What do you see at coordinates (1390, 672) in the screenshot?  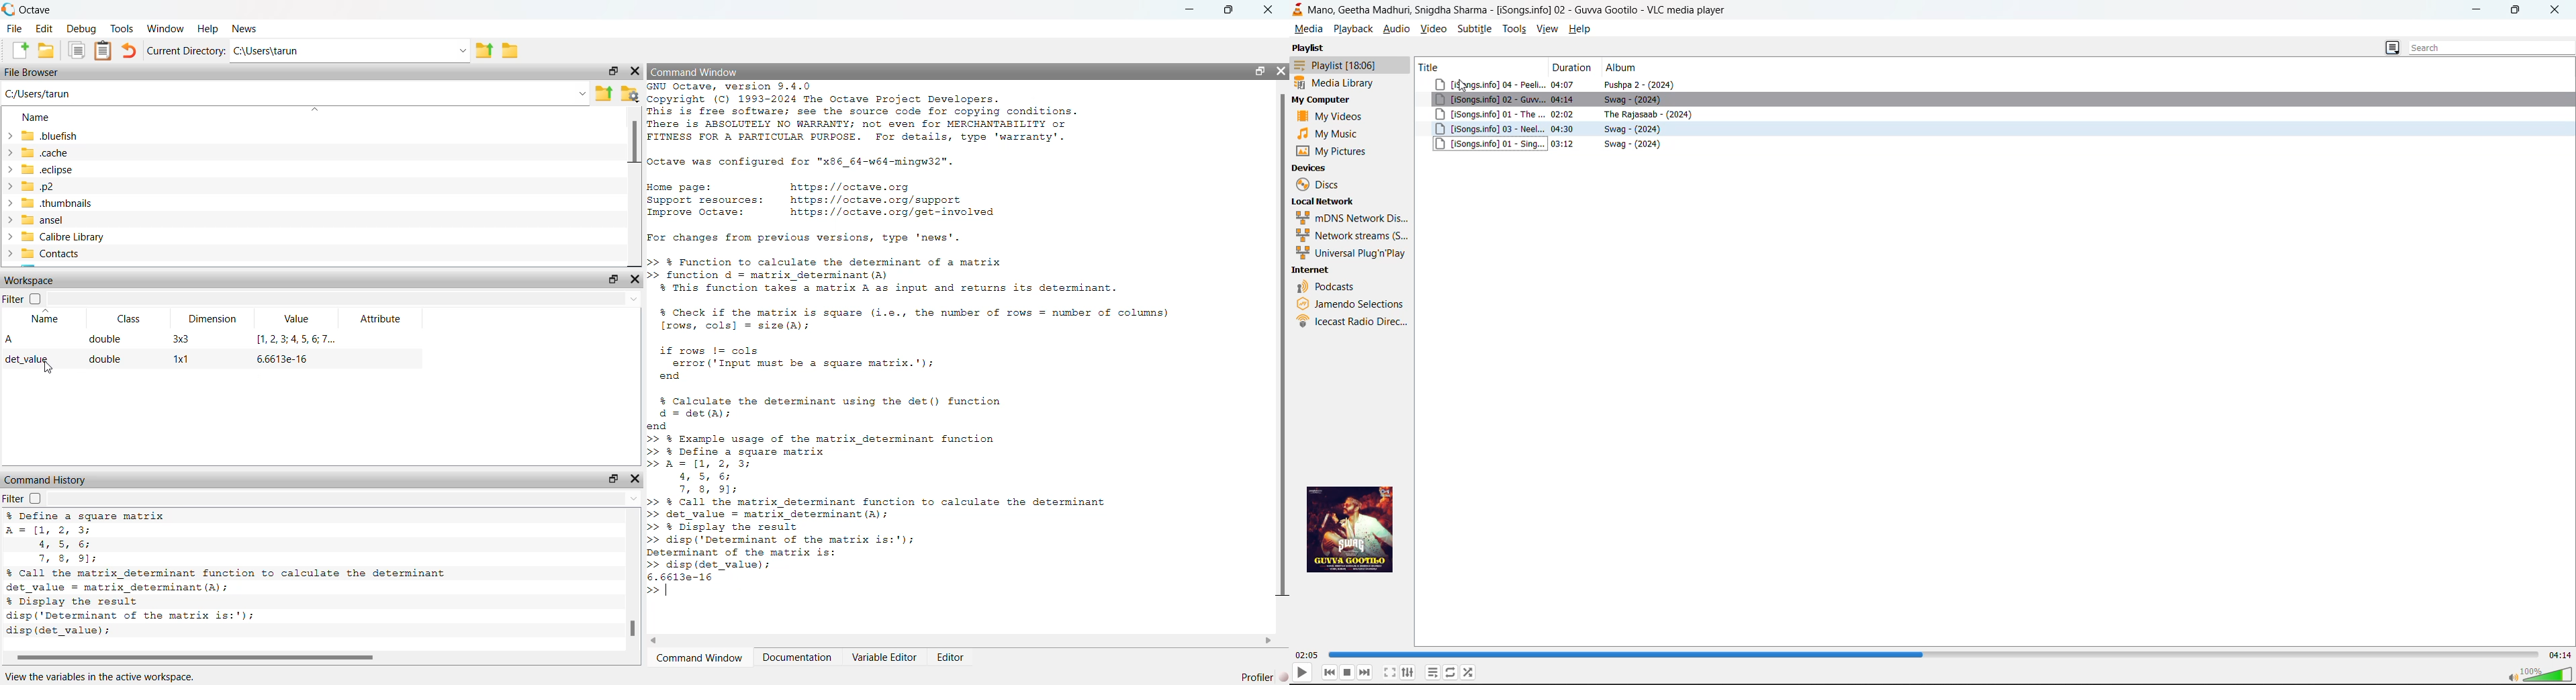 I see `toggle fullscreen` at bounding box center [1390, 672].